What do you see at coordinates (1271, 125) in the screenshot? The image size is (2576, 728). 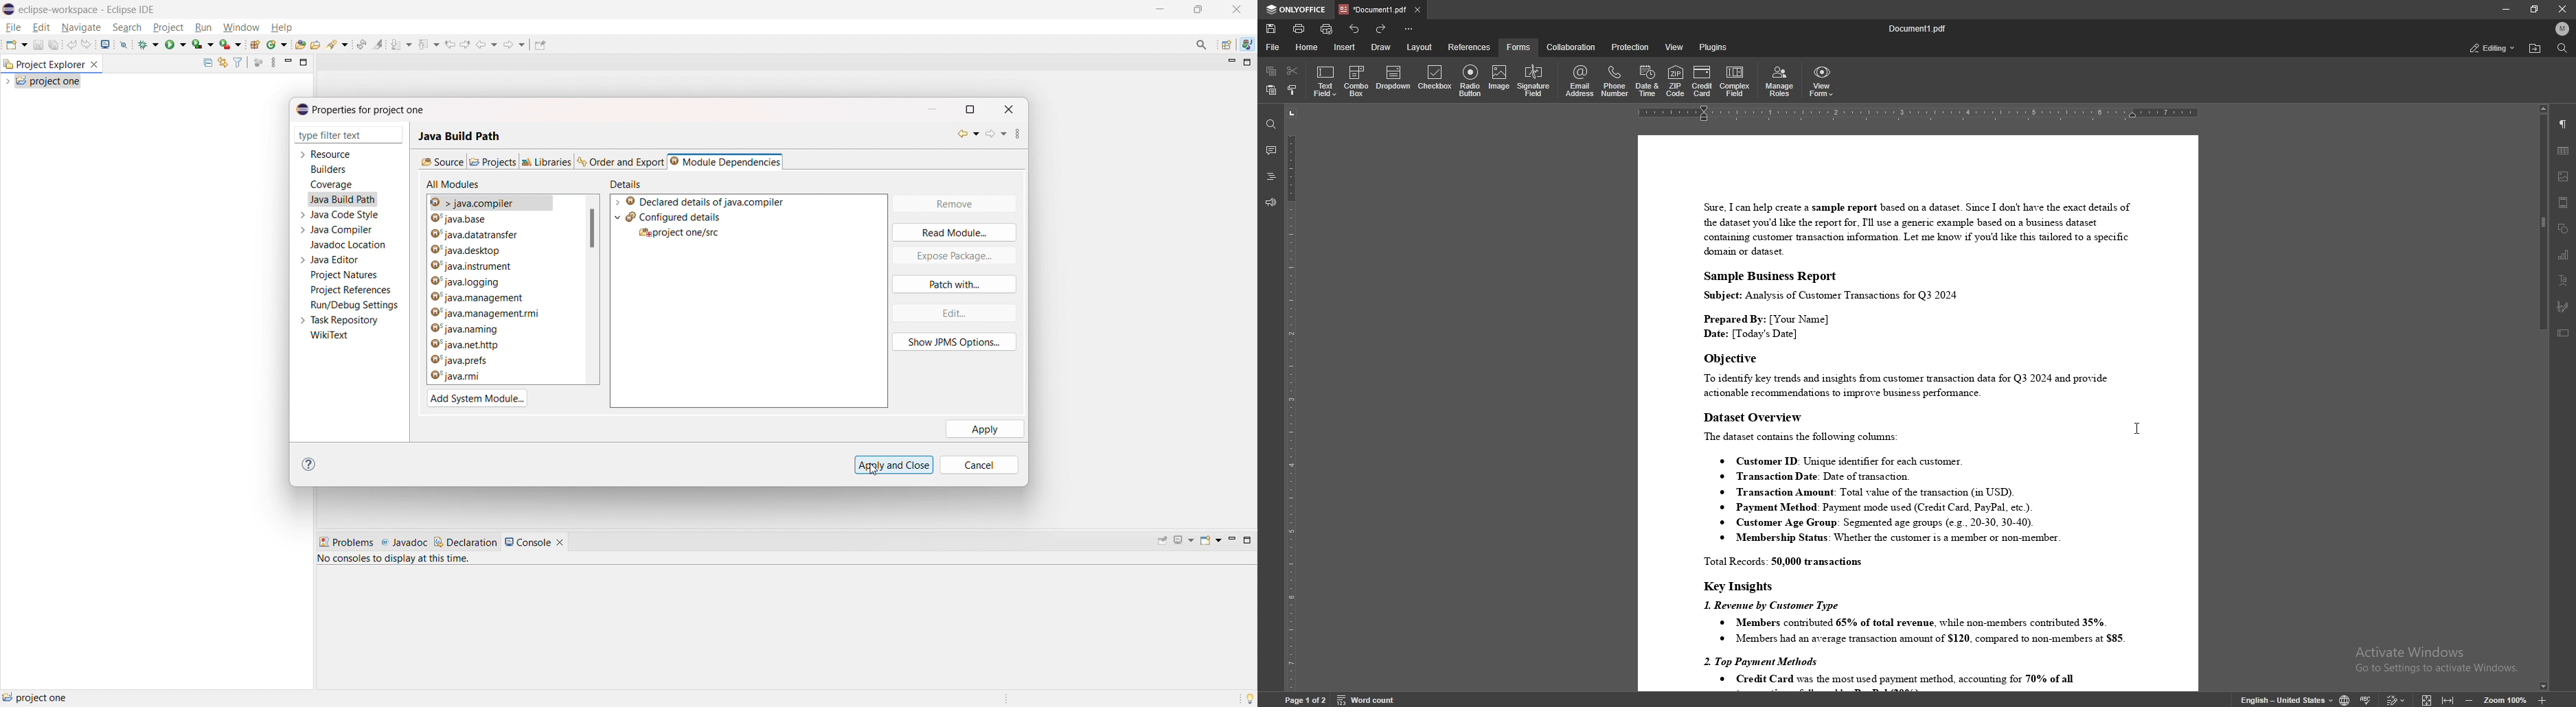 I see `find` at bounding box center [1271, 125].